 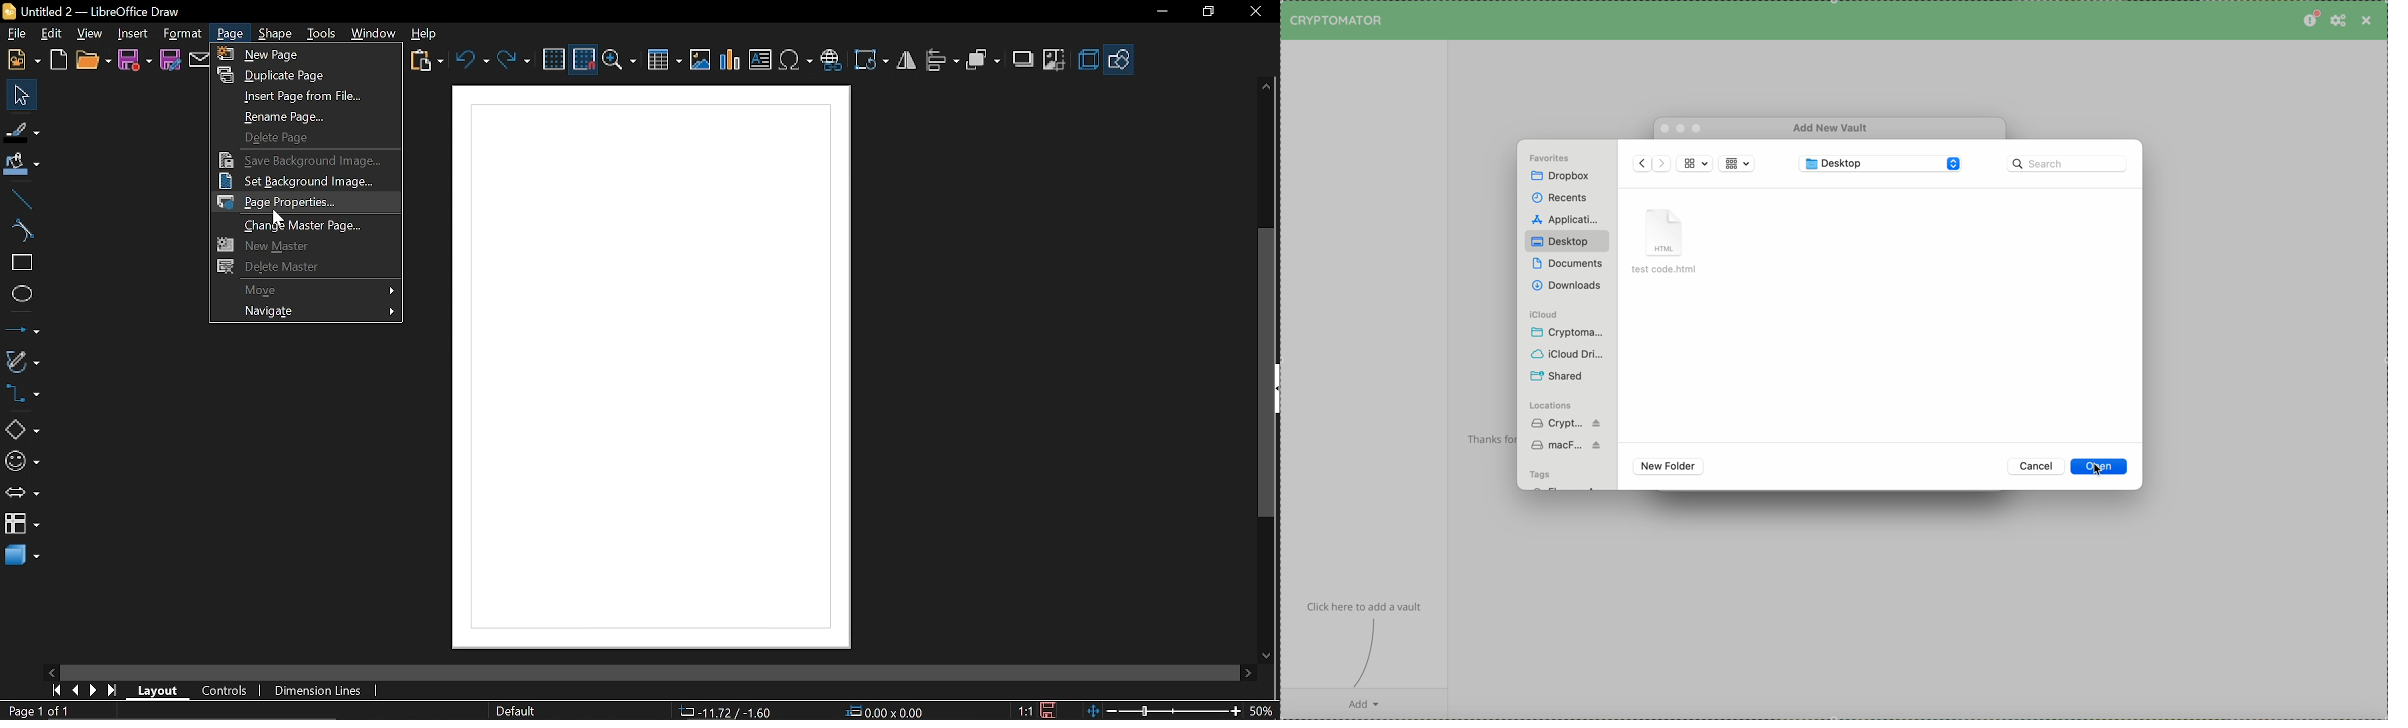 What do you see at coordinates (21, 166) in the screenshot?
I see `Fill color` at bounding box center [21, 166].